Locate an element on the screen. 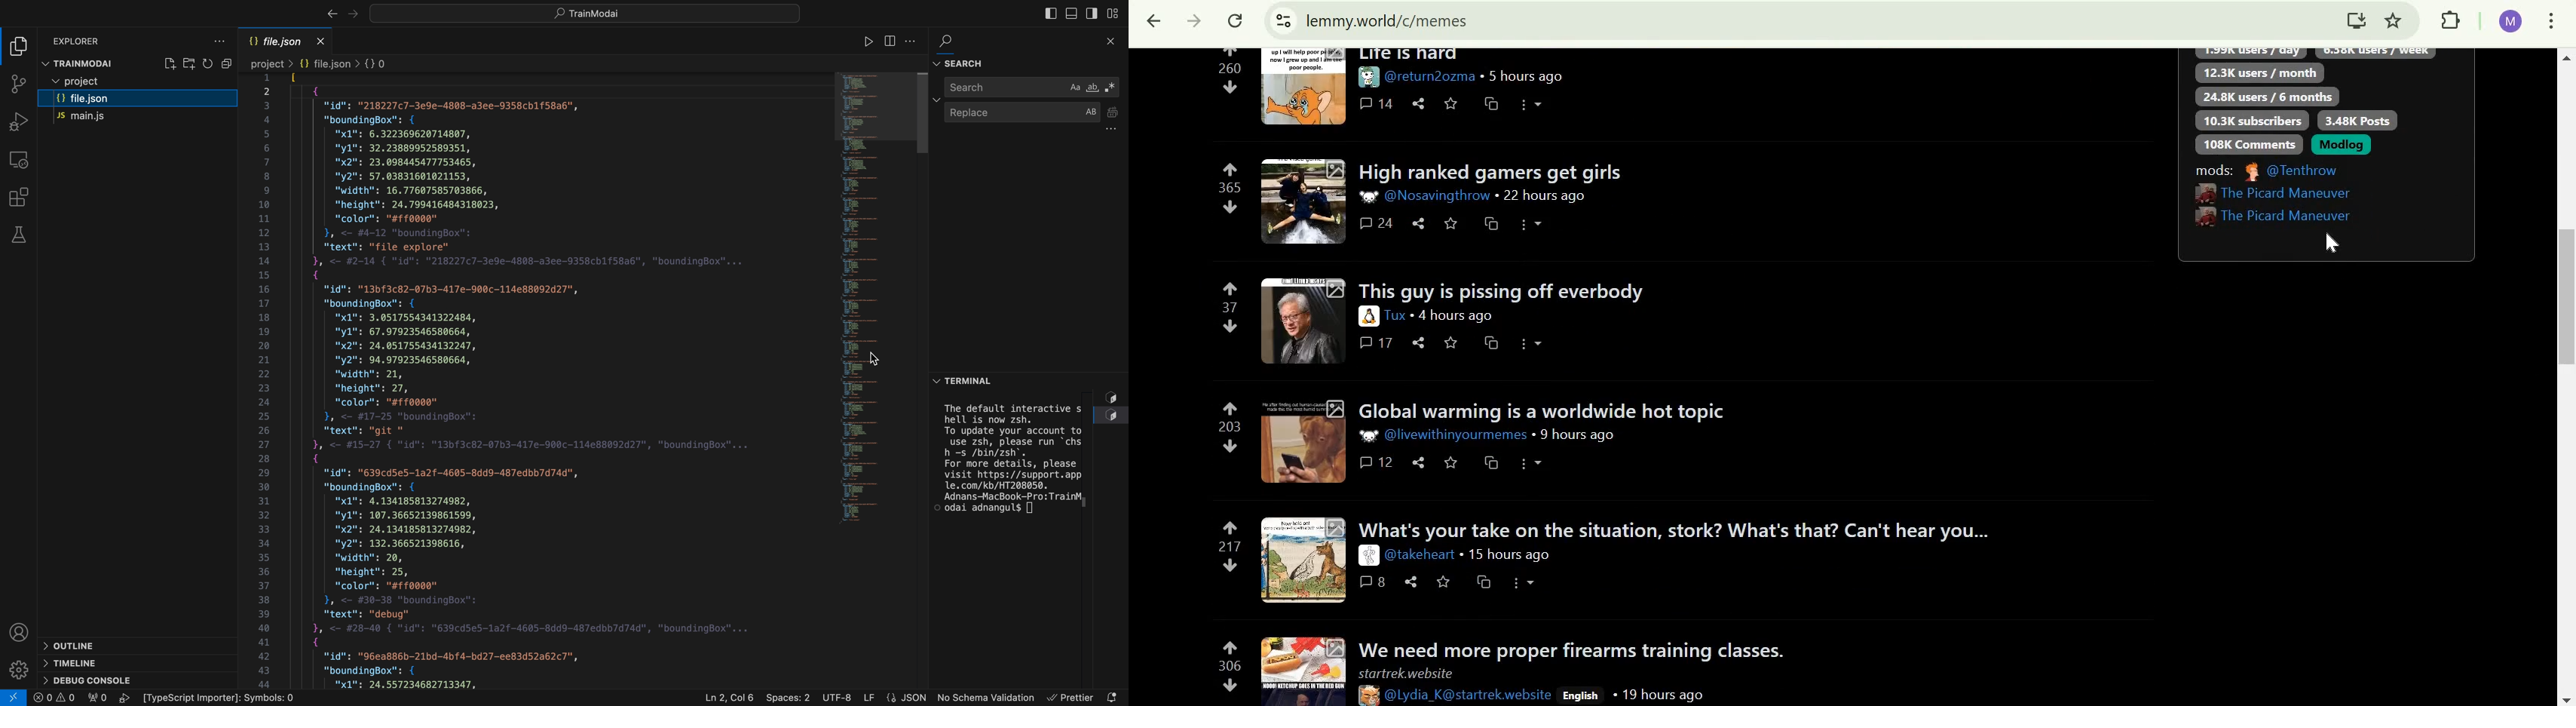 The width and height of the screenshot is (2576, 728). more is located at coordinates (1525, 582).